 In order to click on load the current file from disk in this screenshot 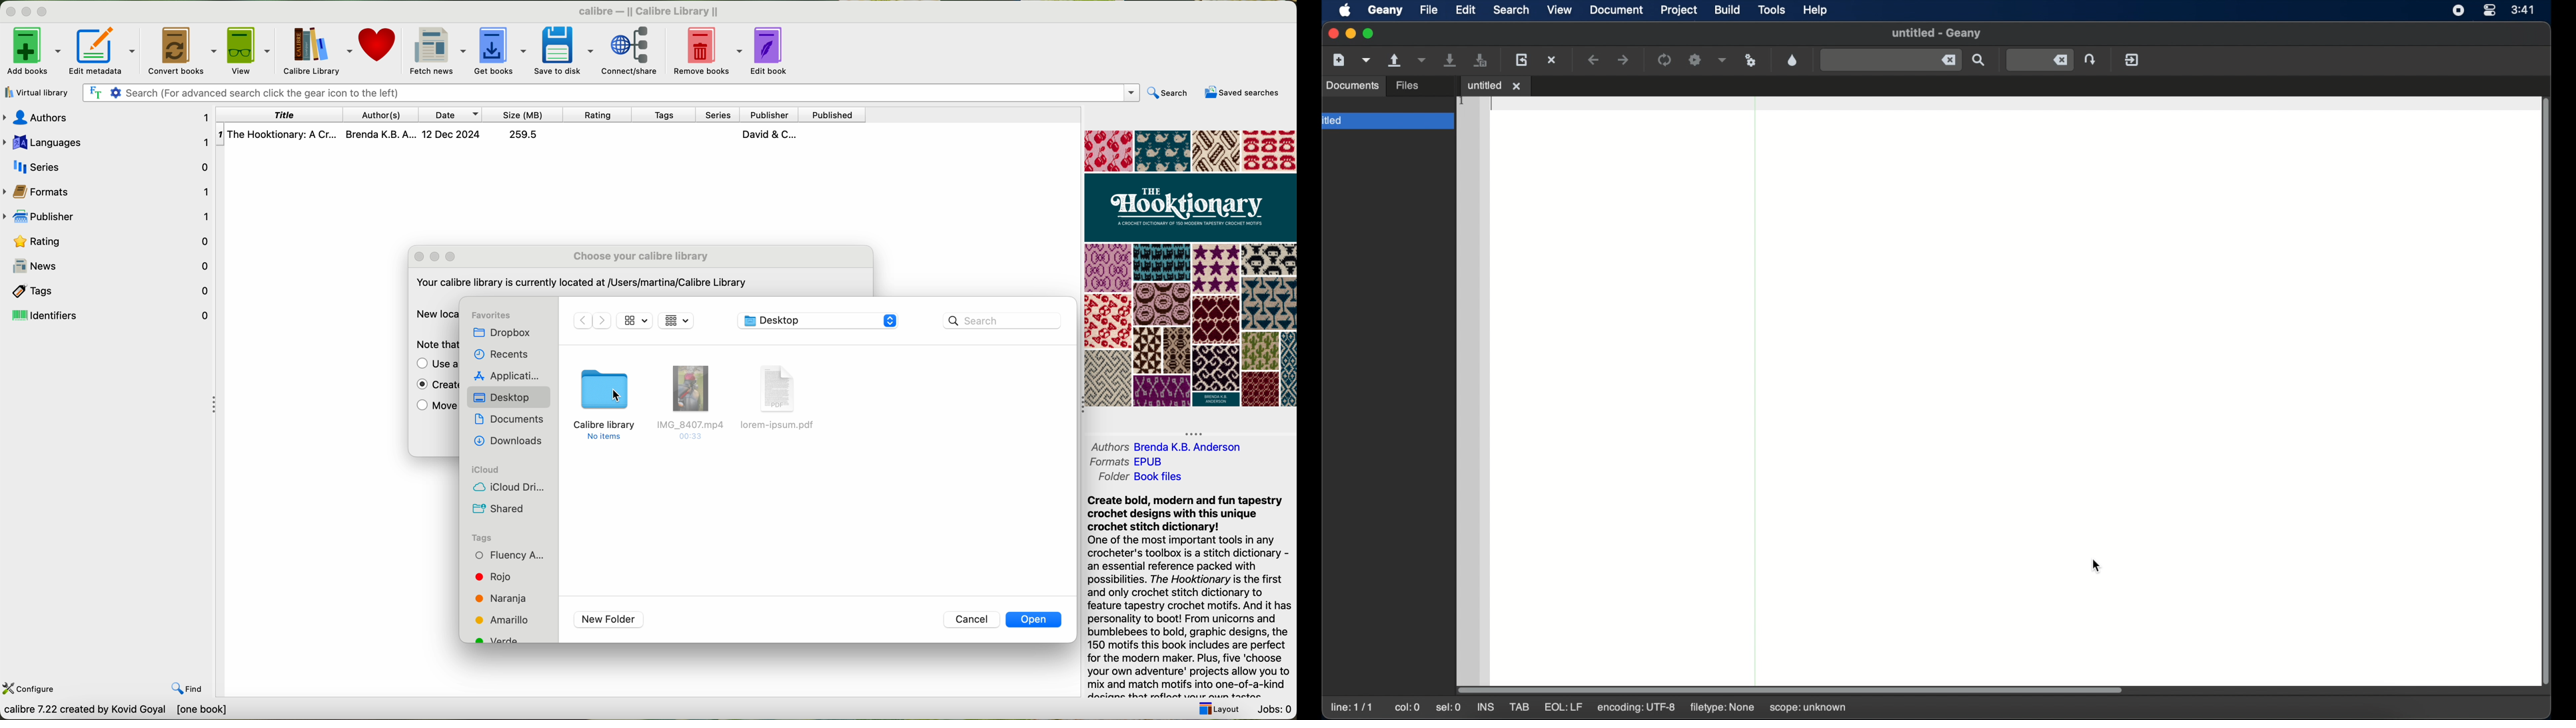, I will do `click(1522, 61)`.